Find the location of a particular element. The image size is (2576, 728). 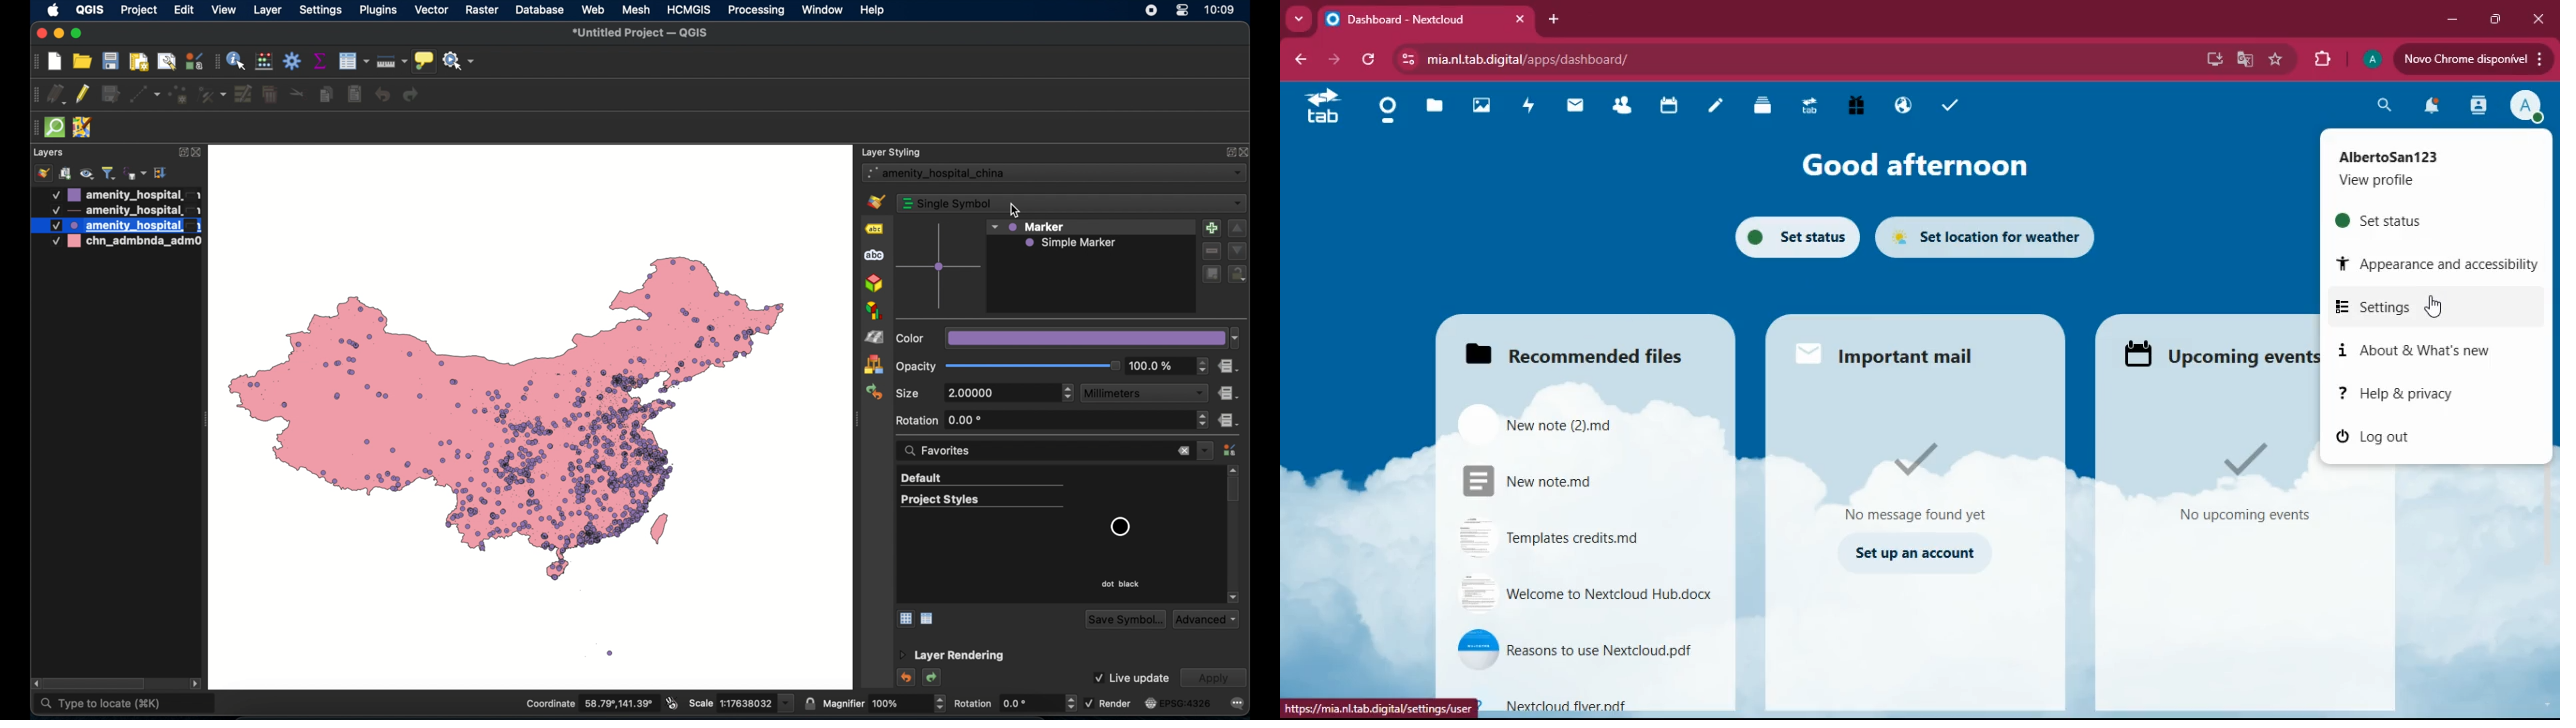

close is located at coordinates (198, 153).